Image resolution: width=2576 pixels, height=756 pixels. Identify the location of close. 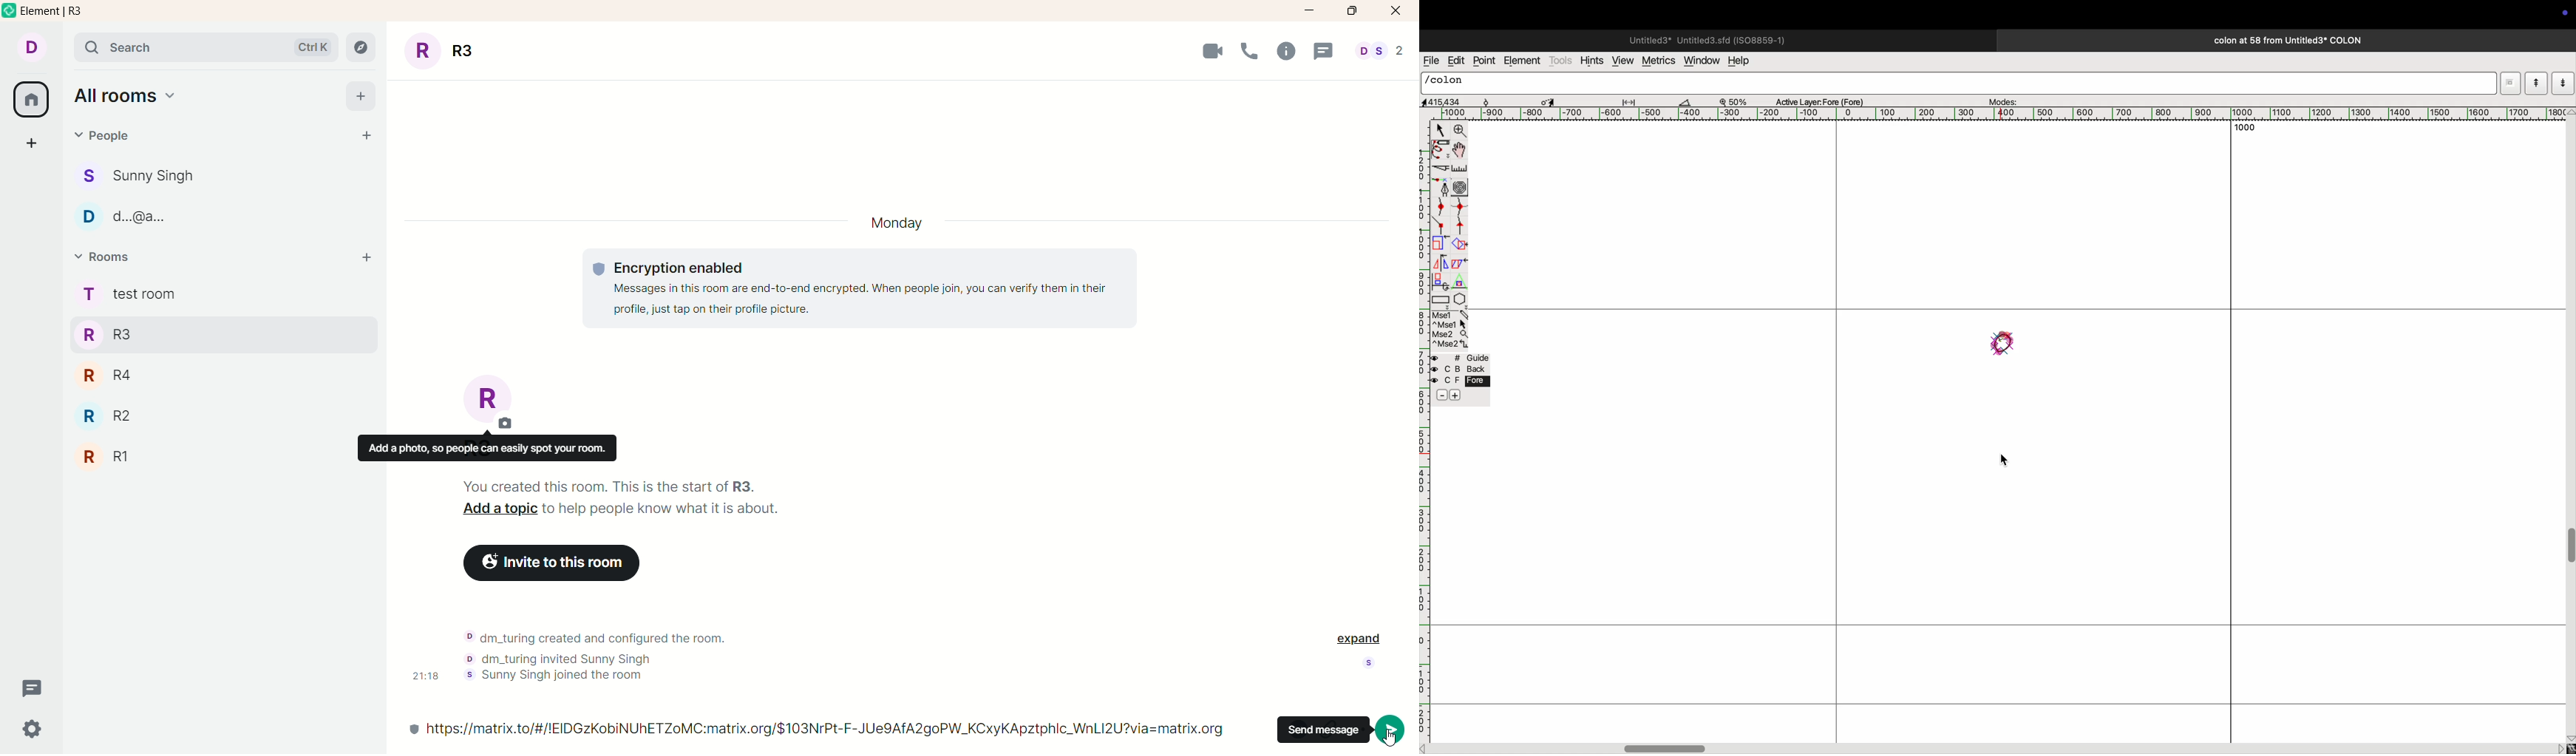
(1398, 11).